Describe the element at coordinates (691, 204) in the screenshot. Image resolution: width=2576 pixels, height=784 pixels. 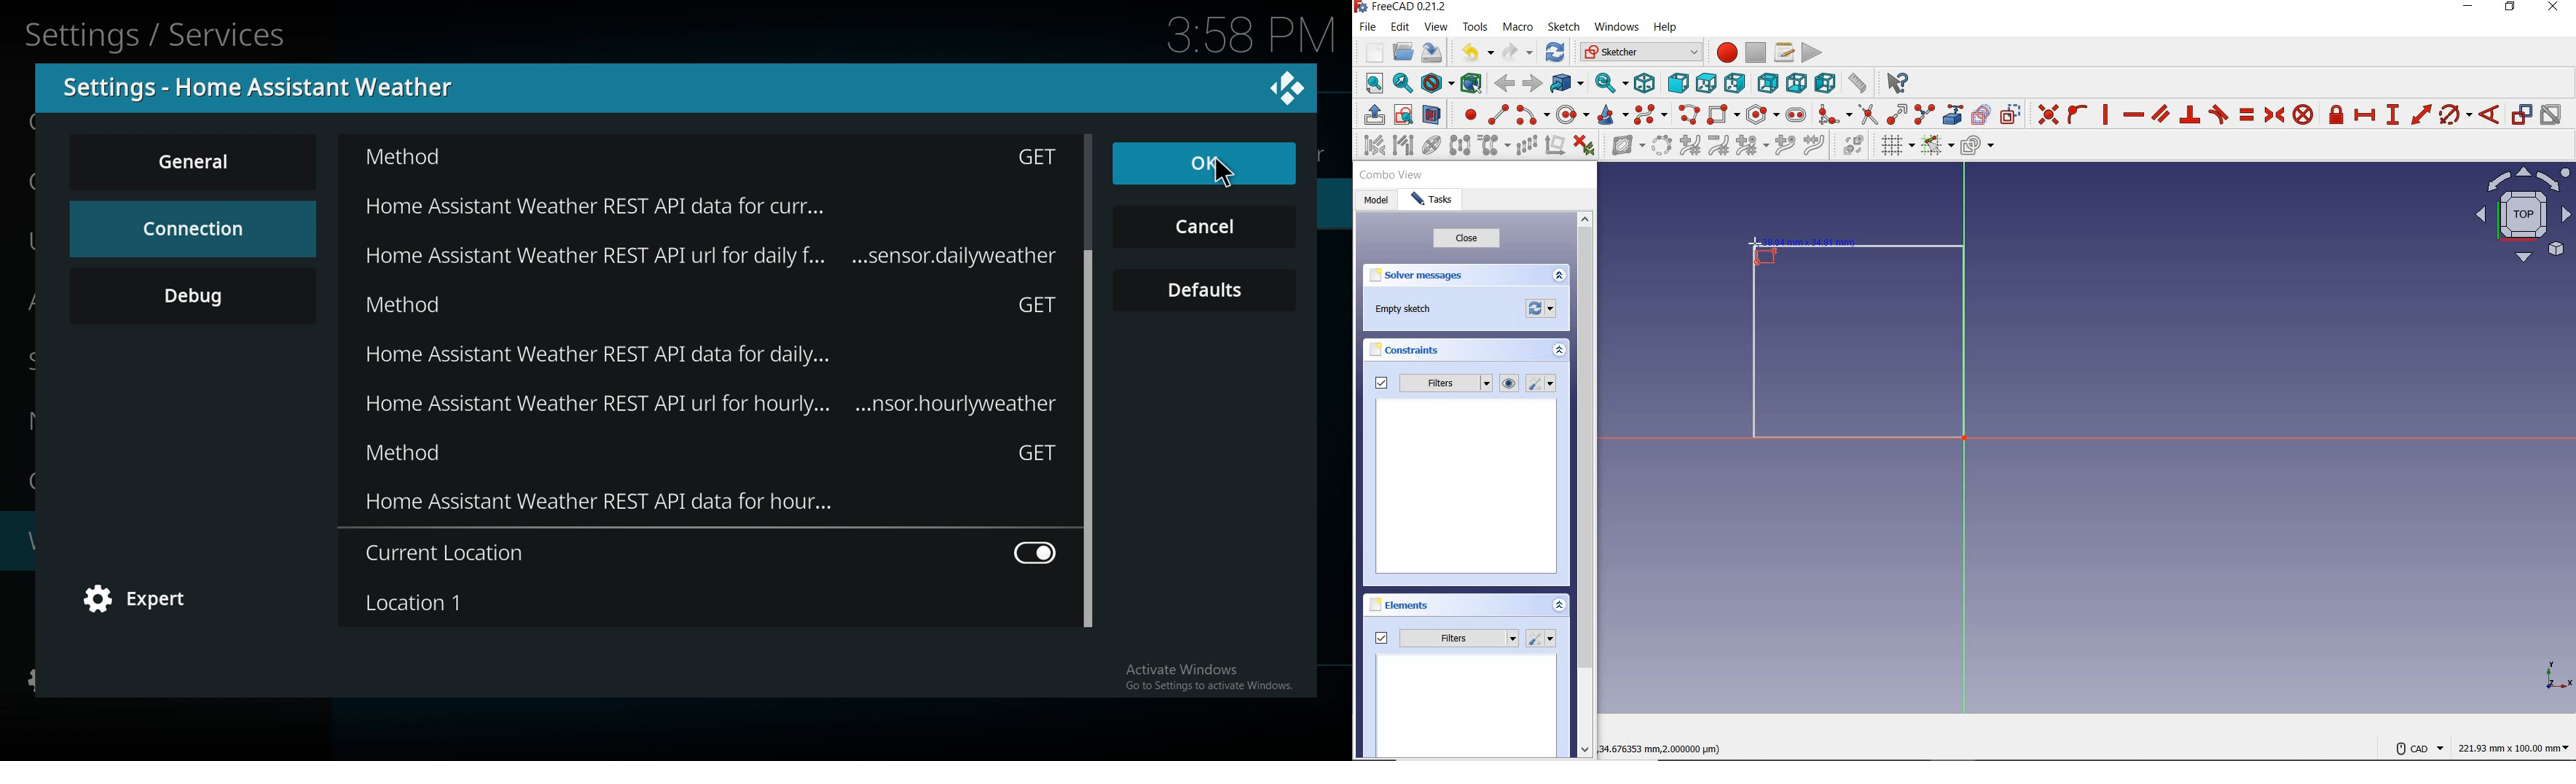
I see `Home assistant weather rest API data for curr..` at that location.